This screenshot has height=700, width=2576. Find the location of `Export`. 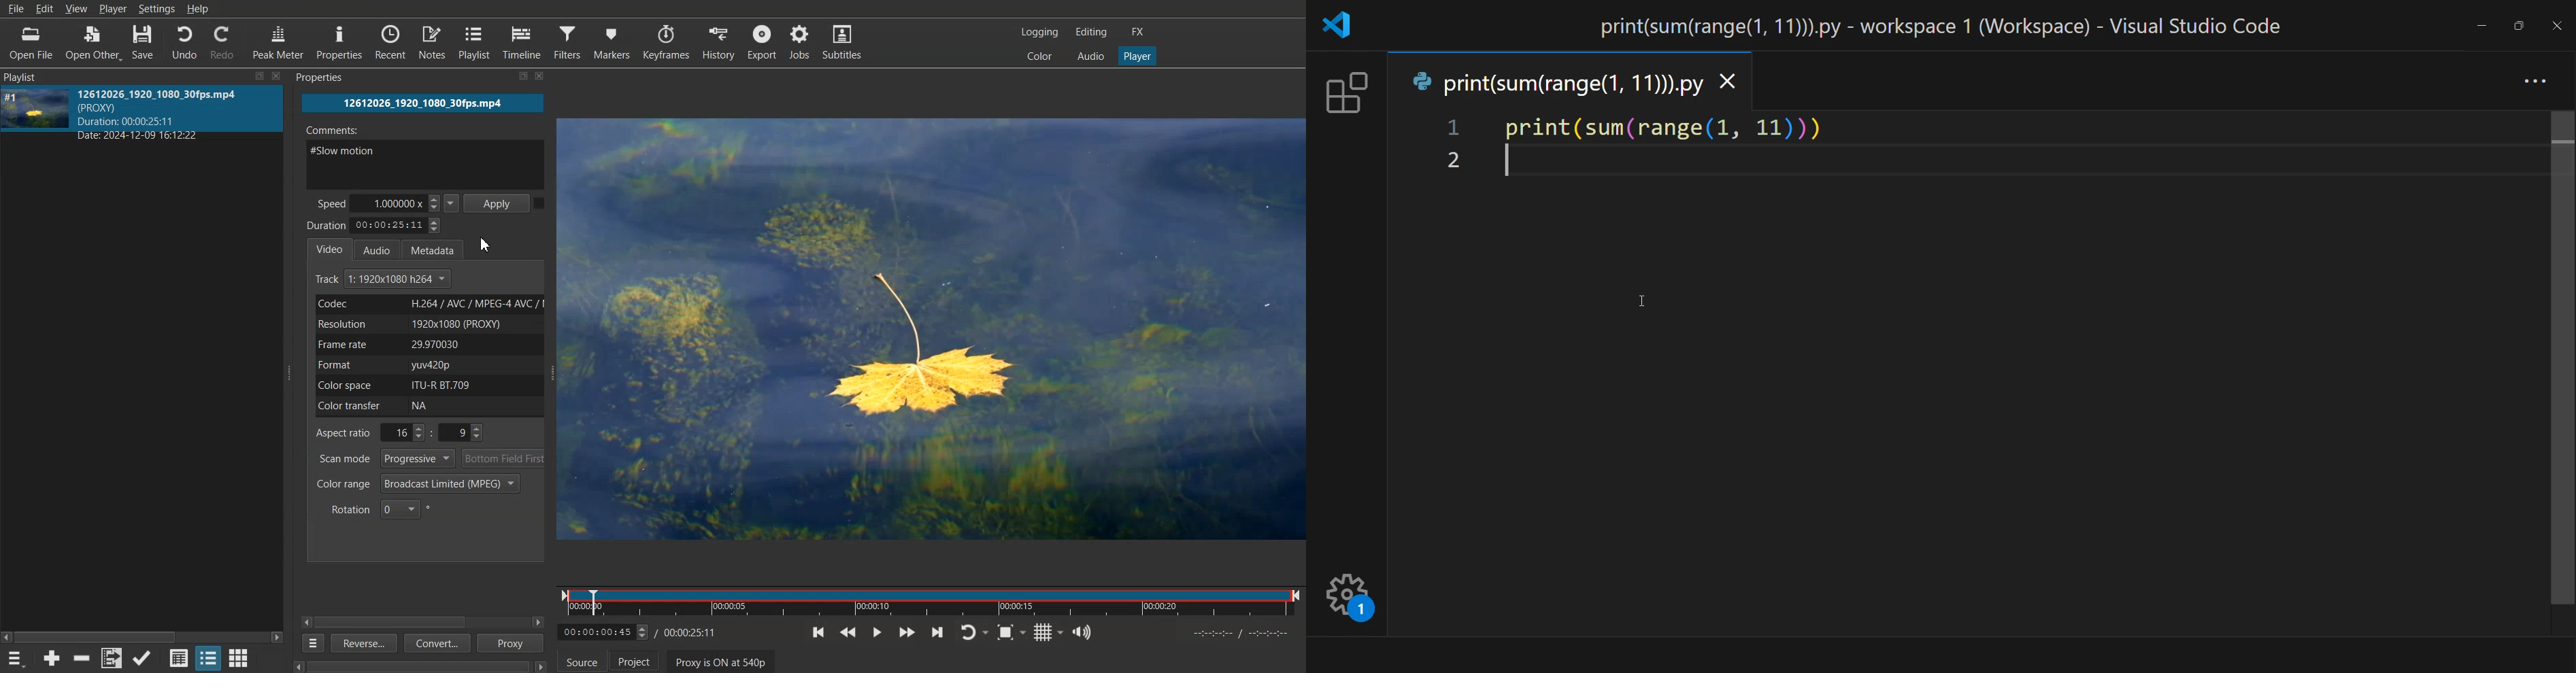

Export is located at coordinates (761, 41).